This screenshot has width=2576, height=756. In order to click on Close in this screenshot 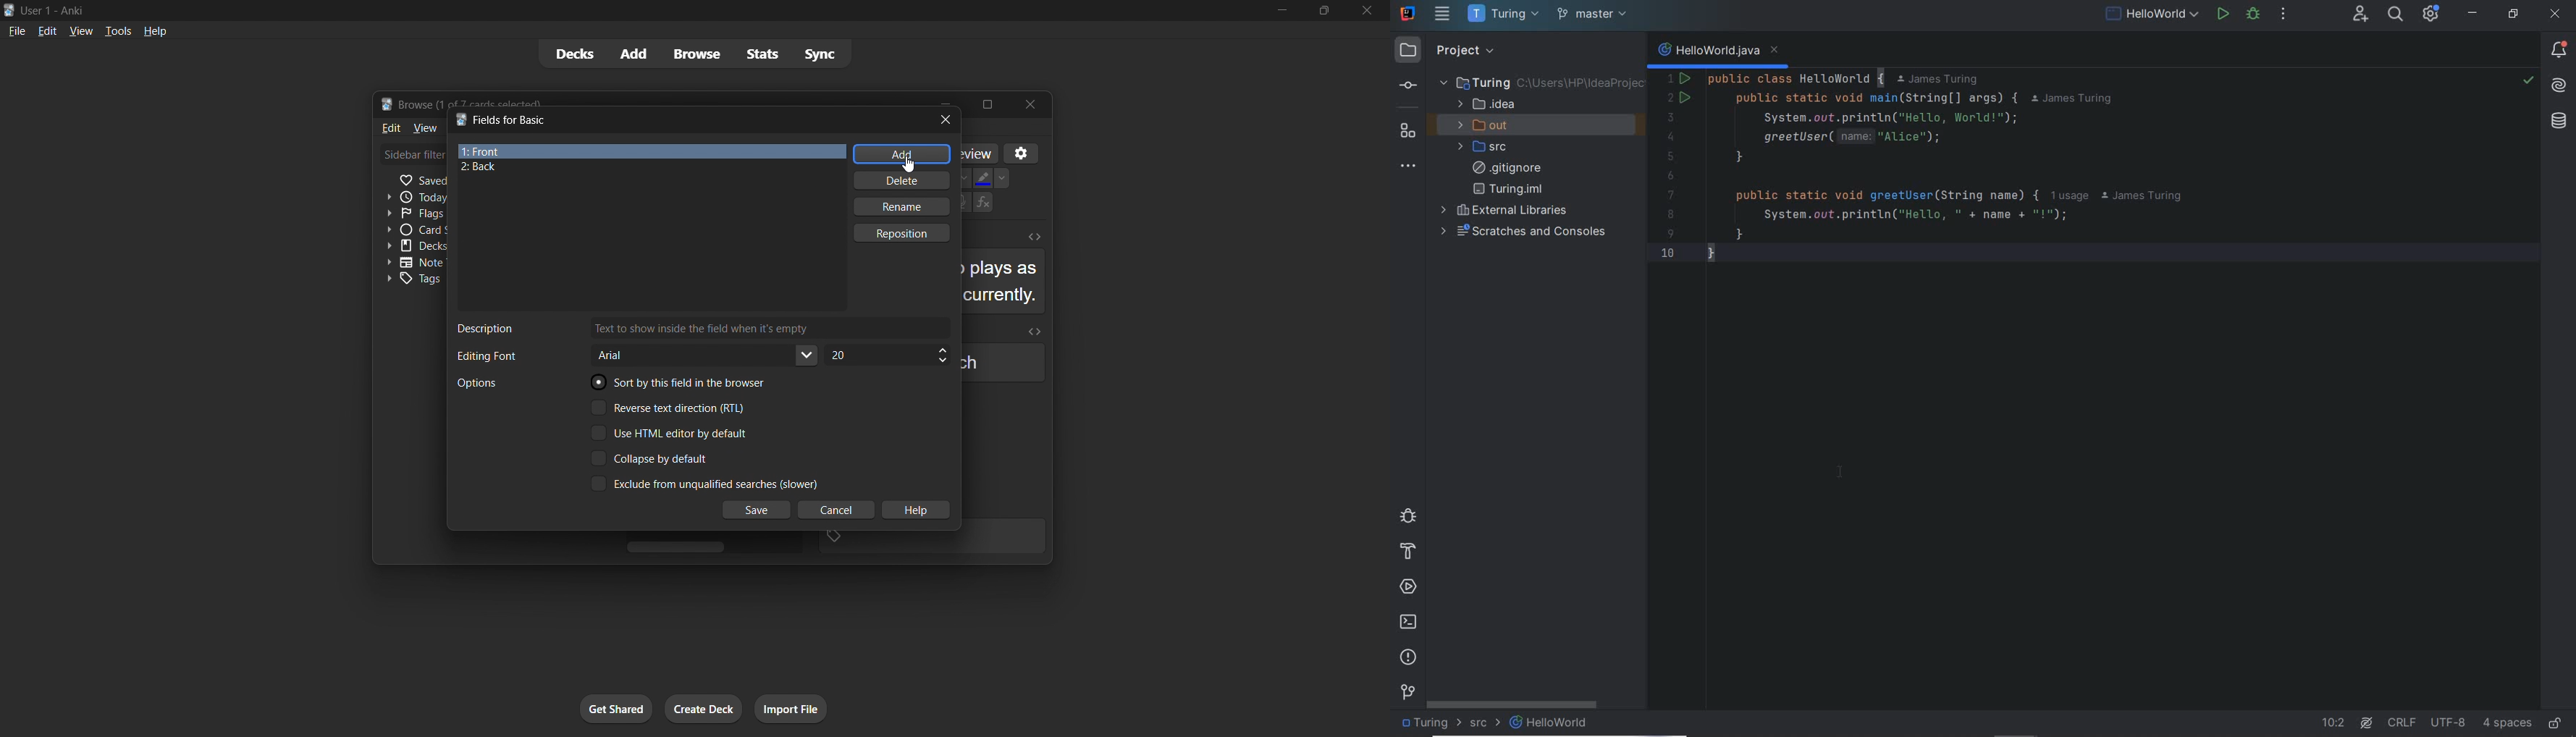, I will do `click(1035, 102)`.